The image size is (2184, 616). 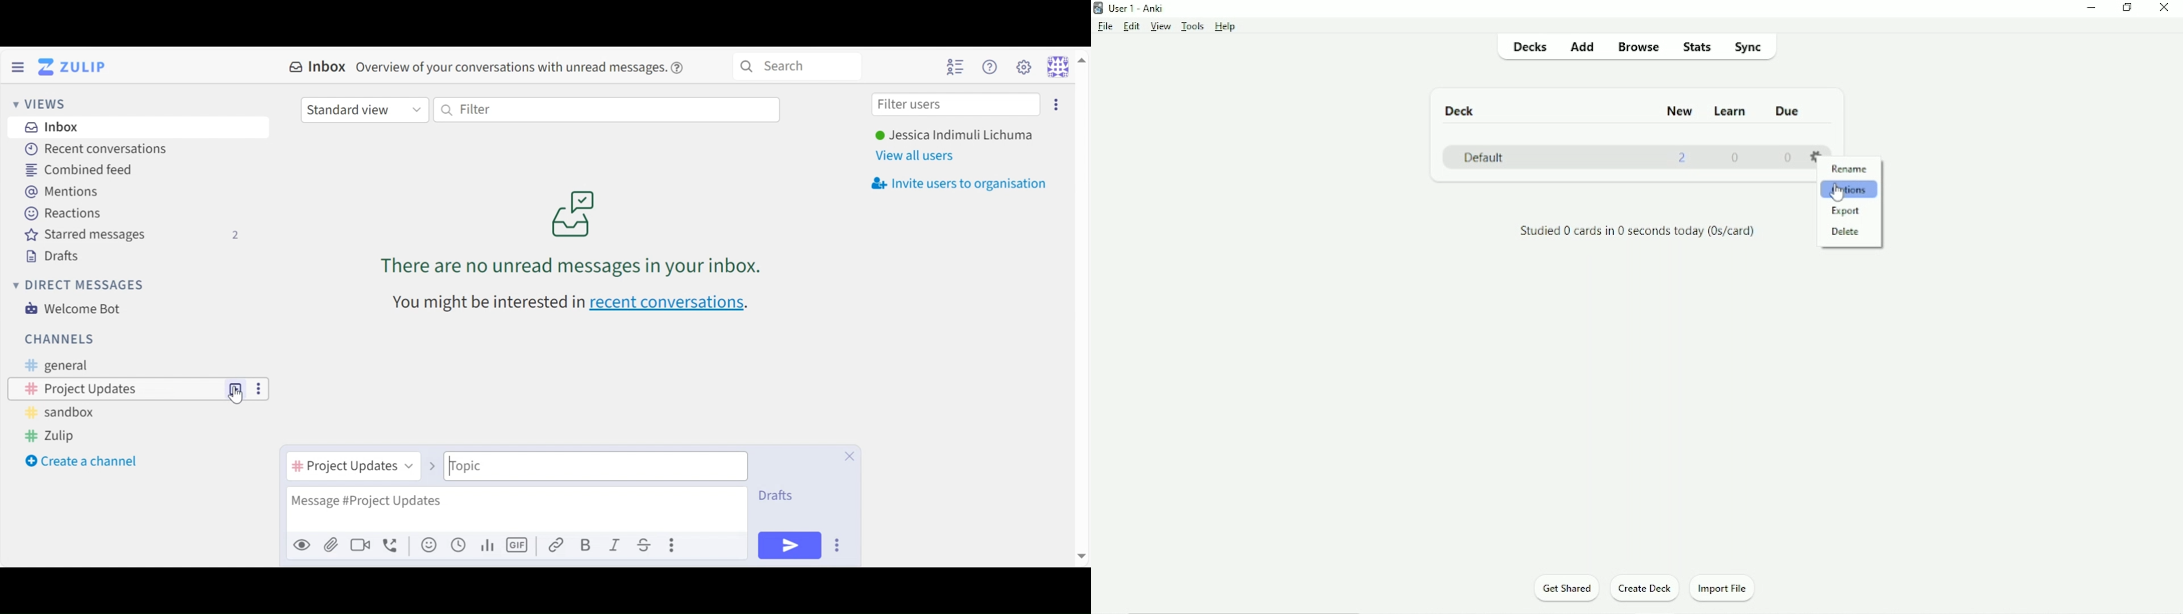 What do you see at coordinates (117, 388) in the screenshot?
I see `Channel` at bounding box center [117, 388].